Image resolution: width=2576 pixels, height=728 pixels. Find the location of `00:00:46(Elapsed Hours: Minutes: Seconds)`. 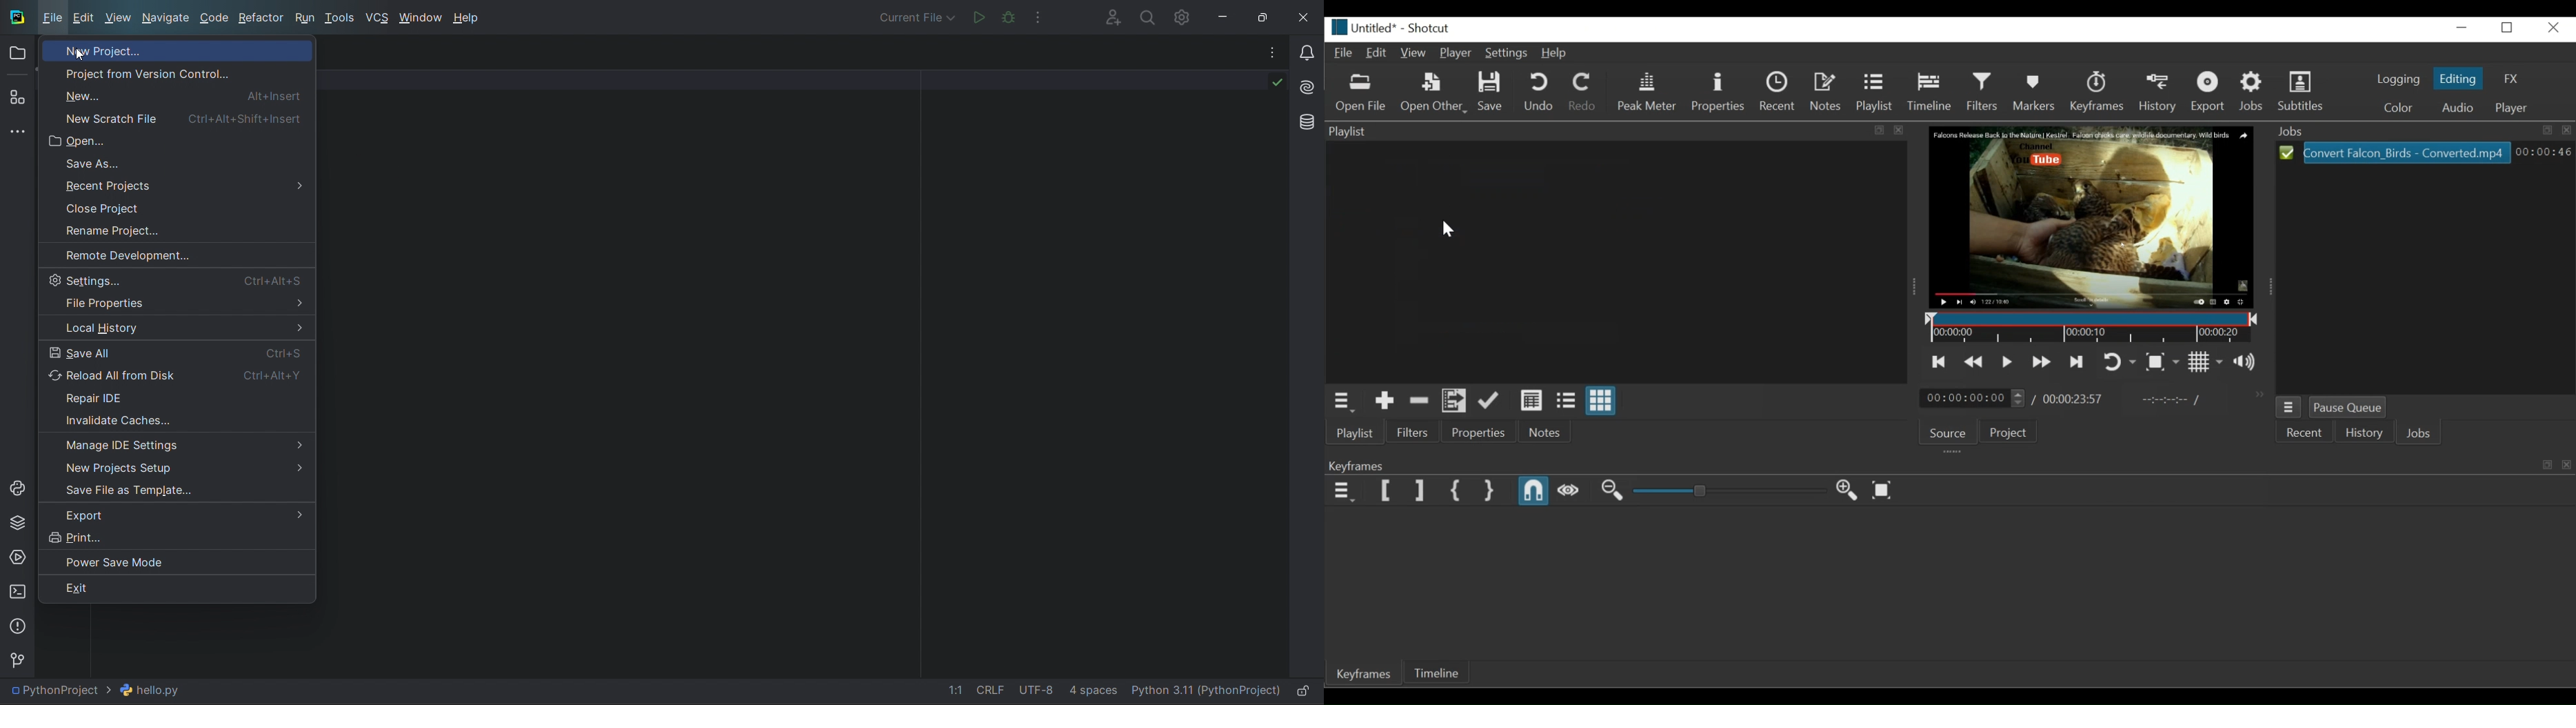

00:00:46(Elapsed Hours: Minutes: Seconds) is located at coordinates (2544, 151).